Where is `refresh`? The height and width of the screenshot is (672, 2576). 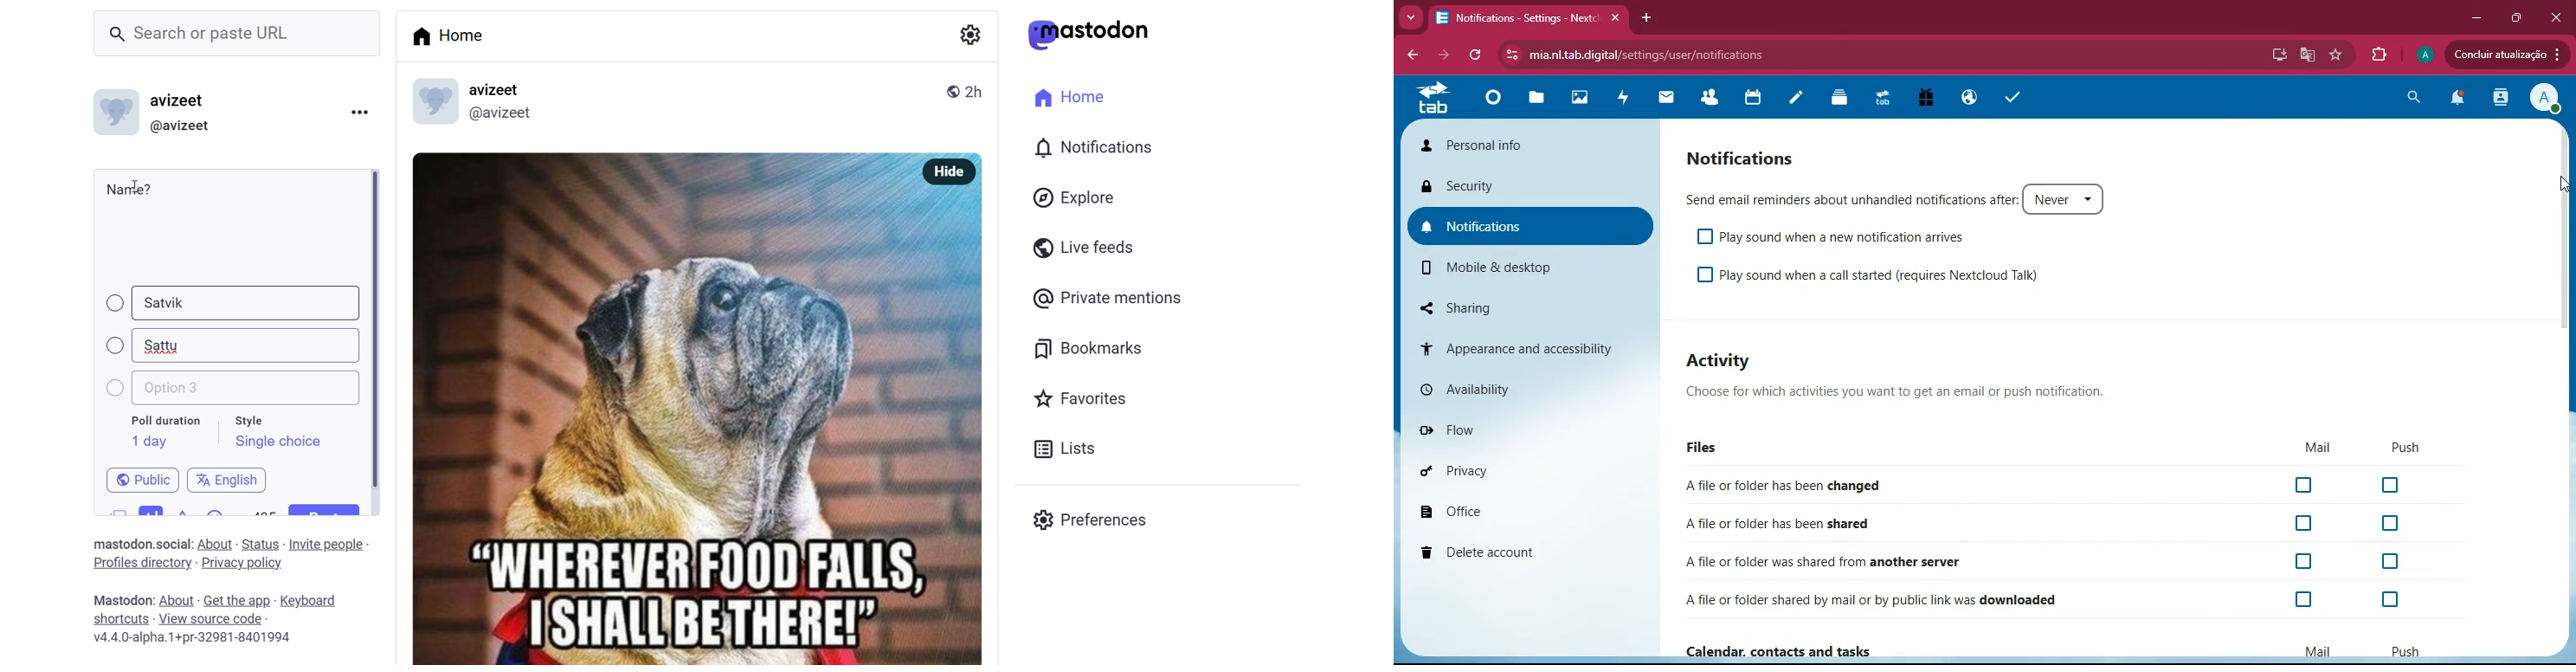 refresh is located at coordinates (1477, 57).